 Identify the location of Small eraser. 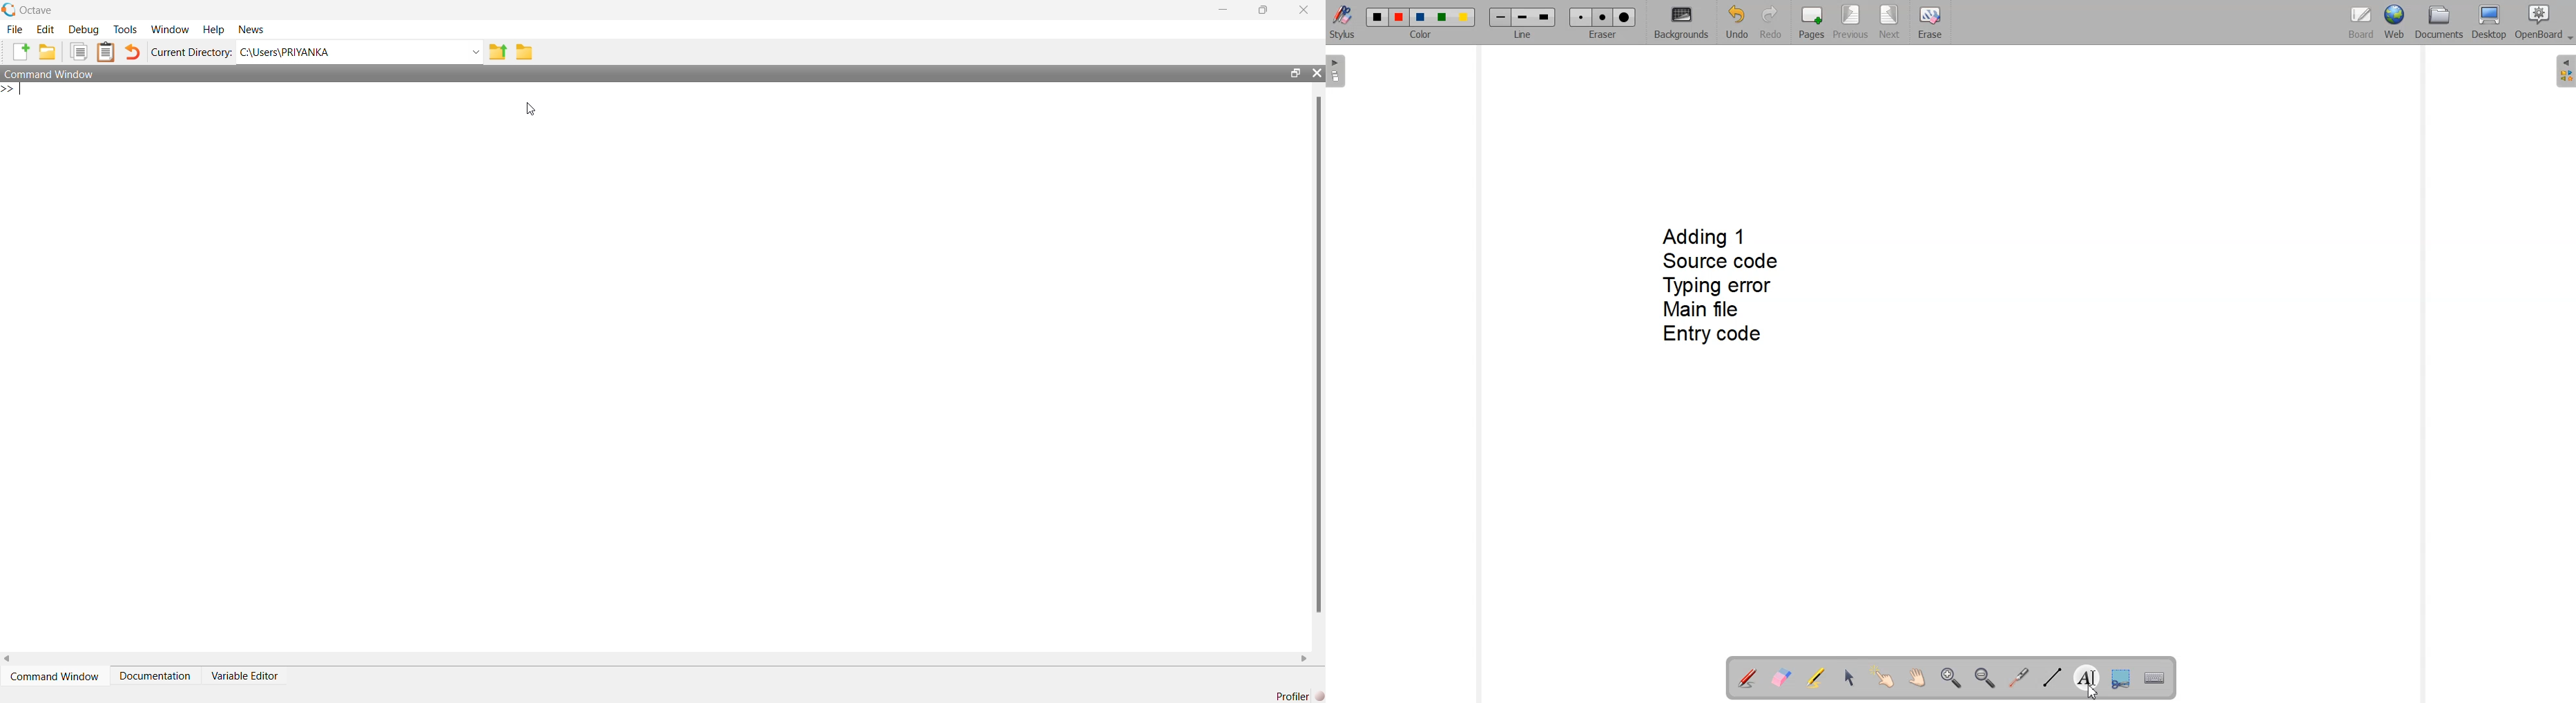
(1581, 17).